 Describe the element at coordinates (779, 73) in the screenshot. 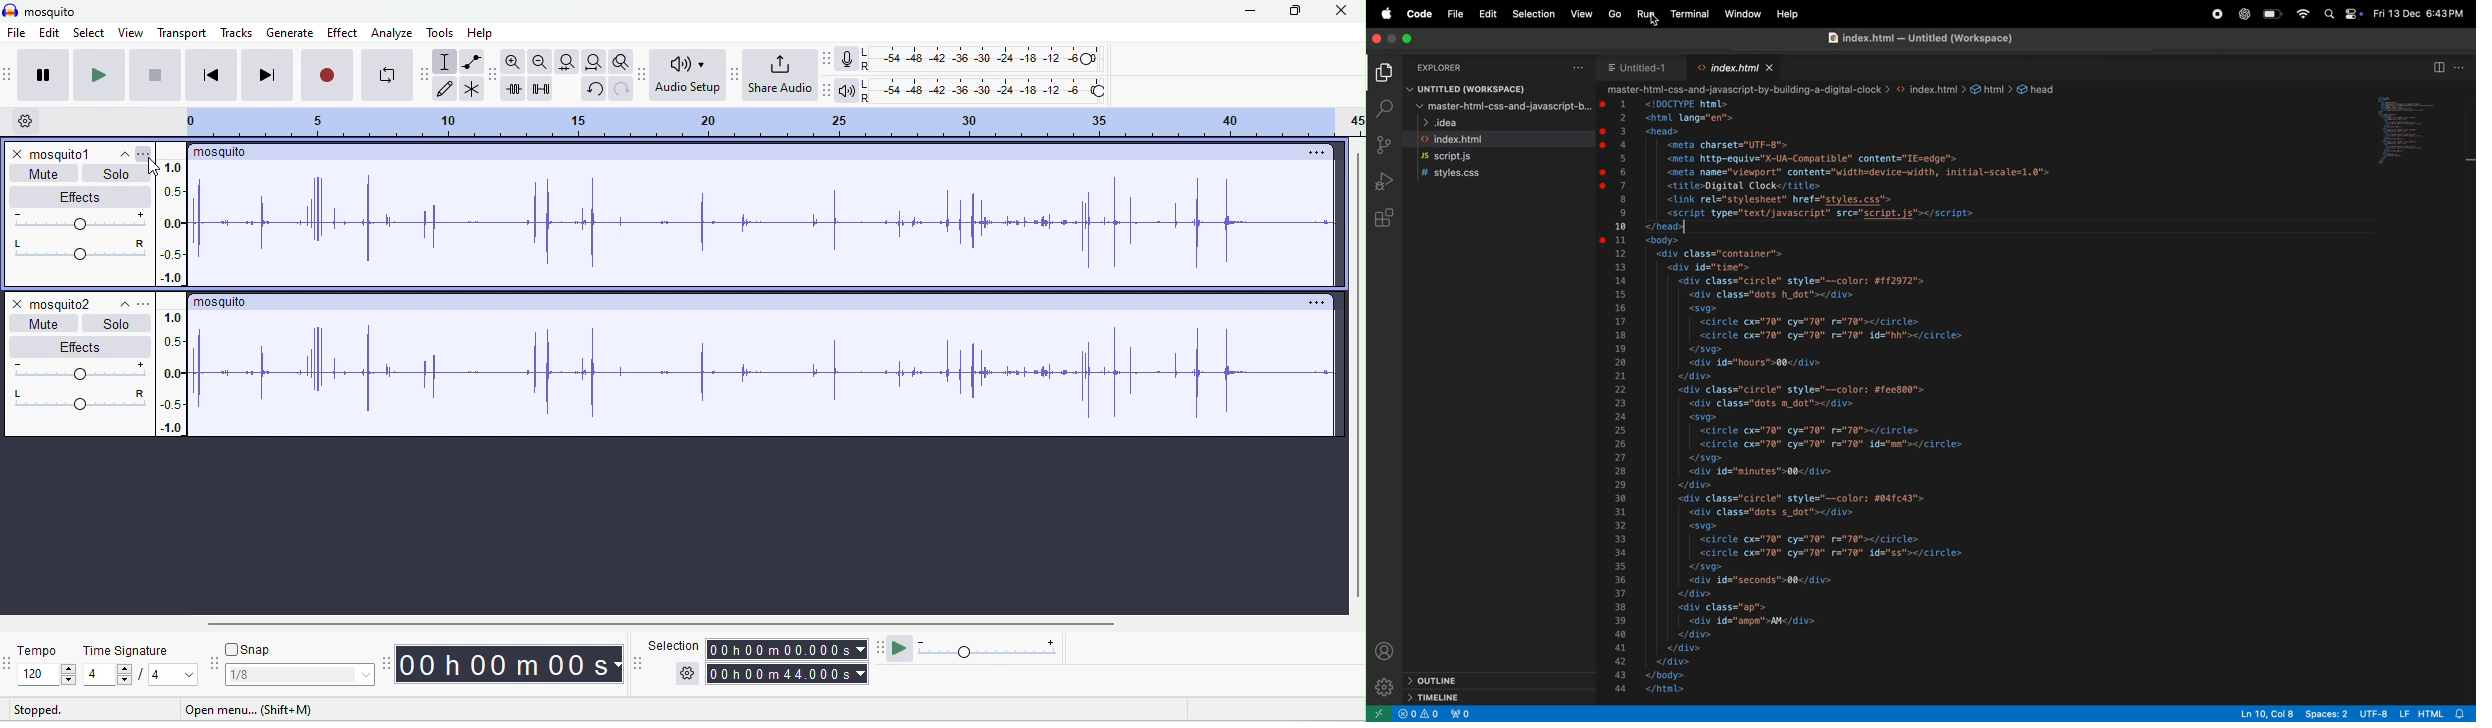

I see `share audio` at that location.